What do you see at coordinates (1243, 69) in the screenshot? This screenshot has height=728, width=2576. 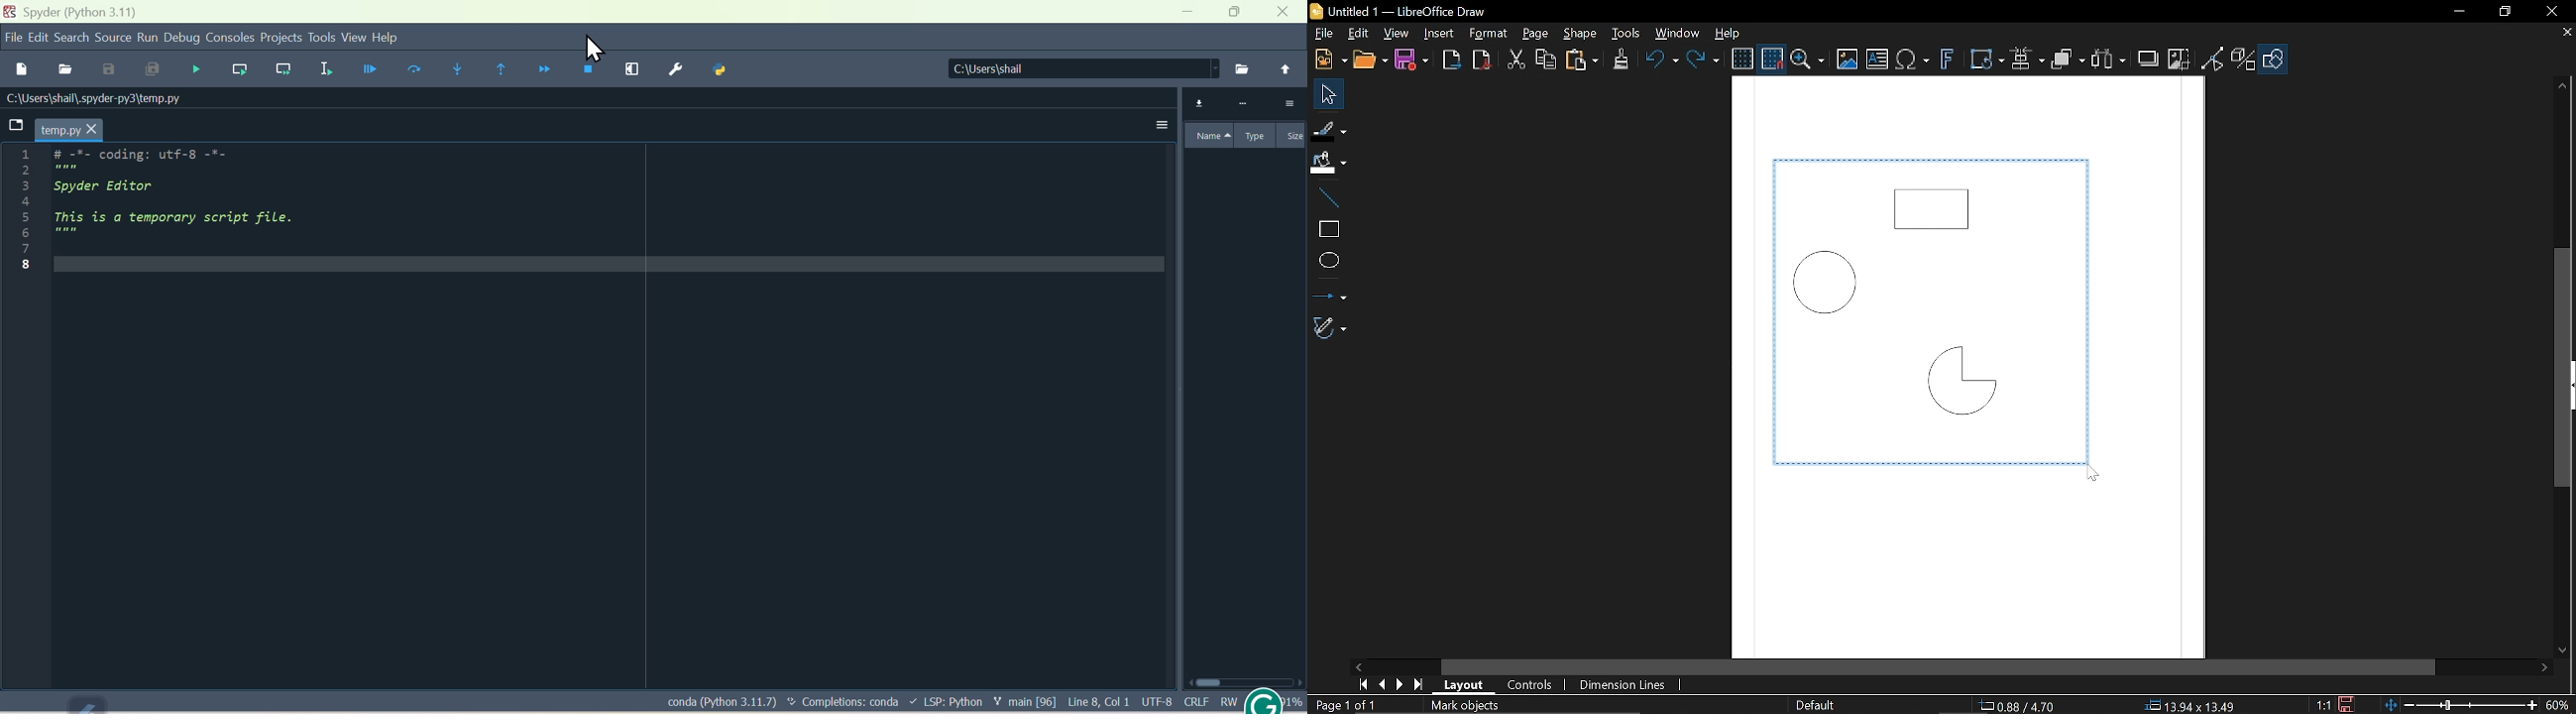 I see `Search from pc` at bounding box center [1243, 69].